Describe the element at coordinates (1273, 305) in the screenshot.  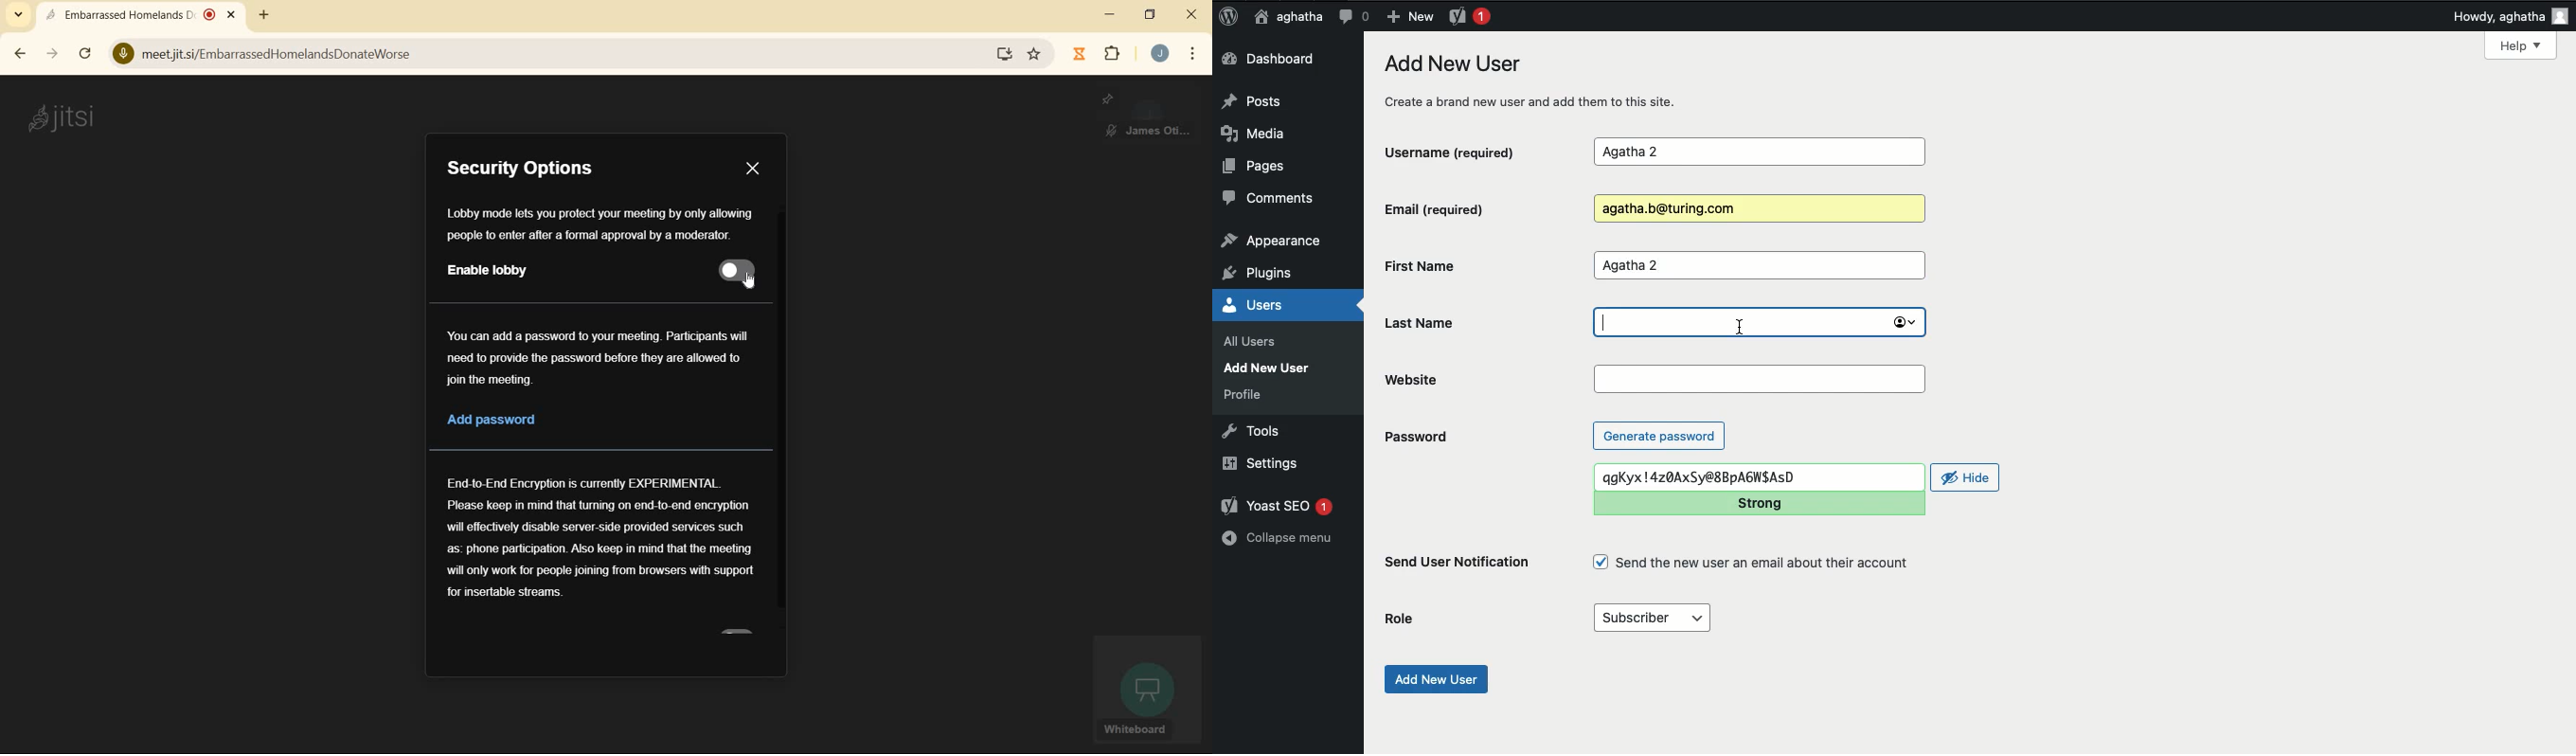
I see `Users` at that location.